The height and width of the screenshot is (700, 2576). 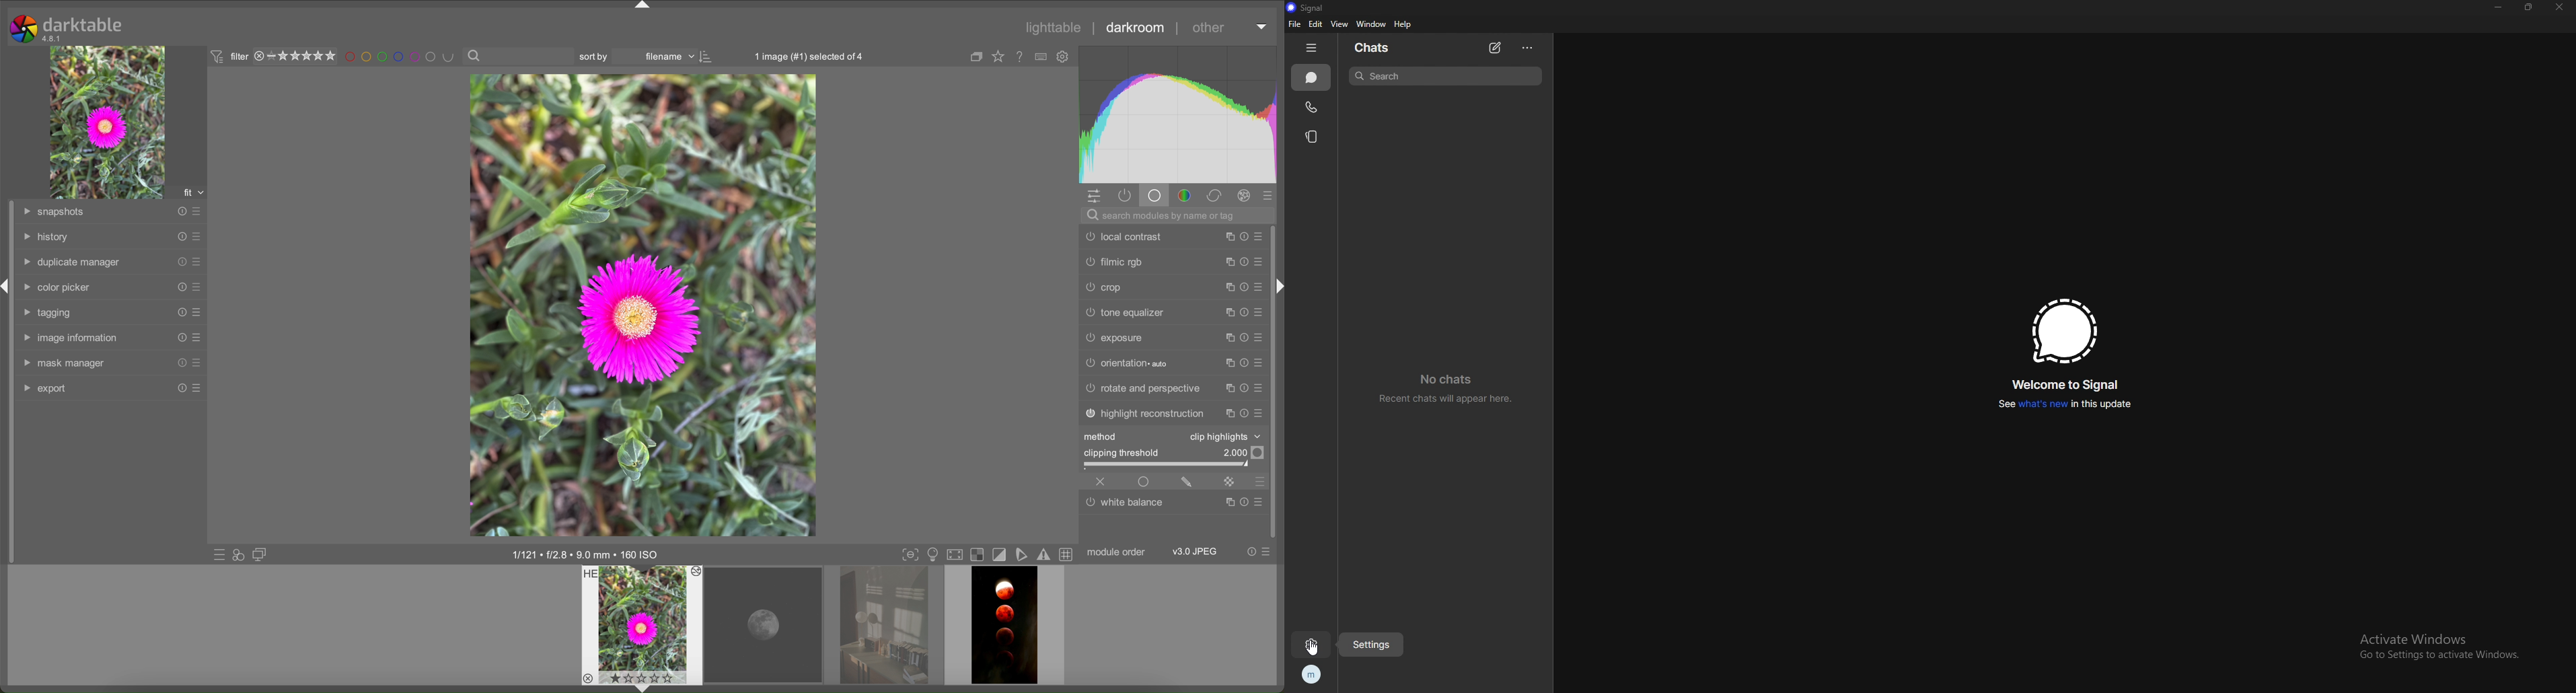 What do you see at coordinates (197, 262) in the screenshot?
I see `presets` at bounding box center [197, 262].